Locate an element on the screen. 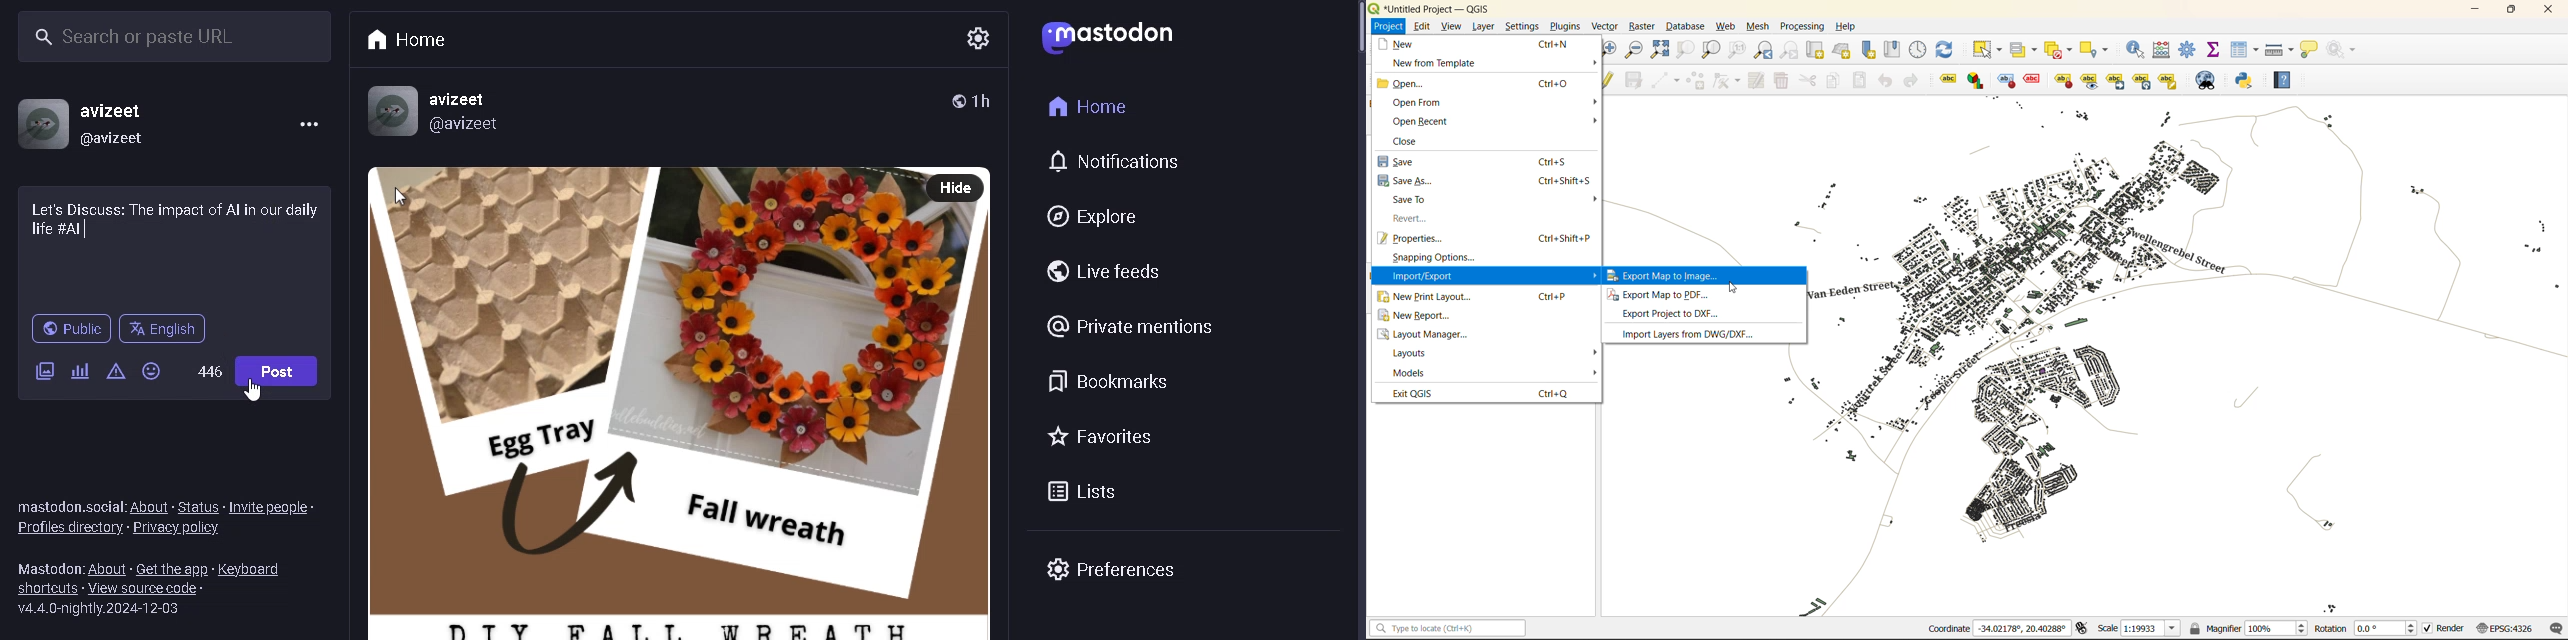 This screenshot has height=644, width=2576. import/export is located at coordinates (1422, 277).